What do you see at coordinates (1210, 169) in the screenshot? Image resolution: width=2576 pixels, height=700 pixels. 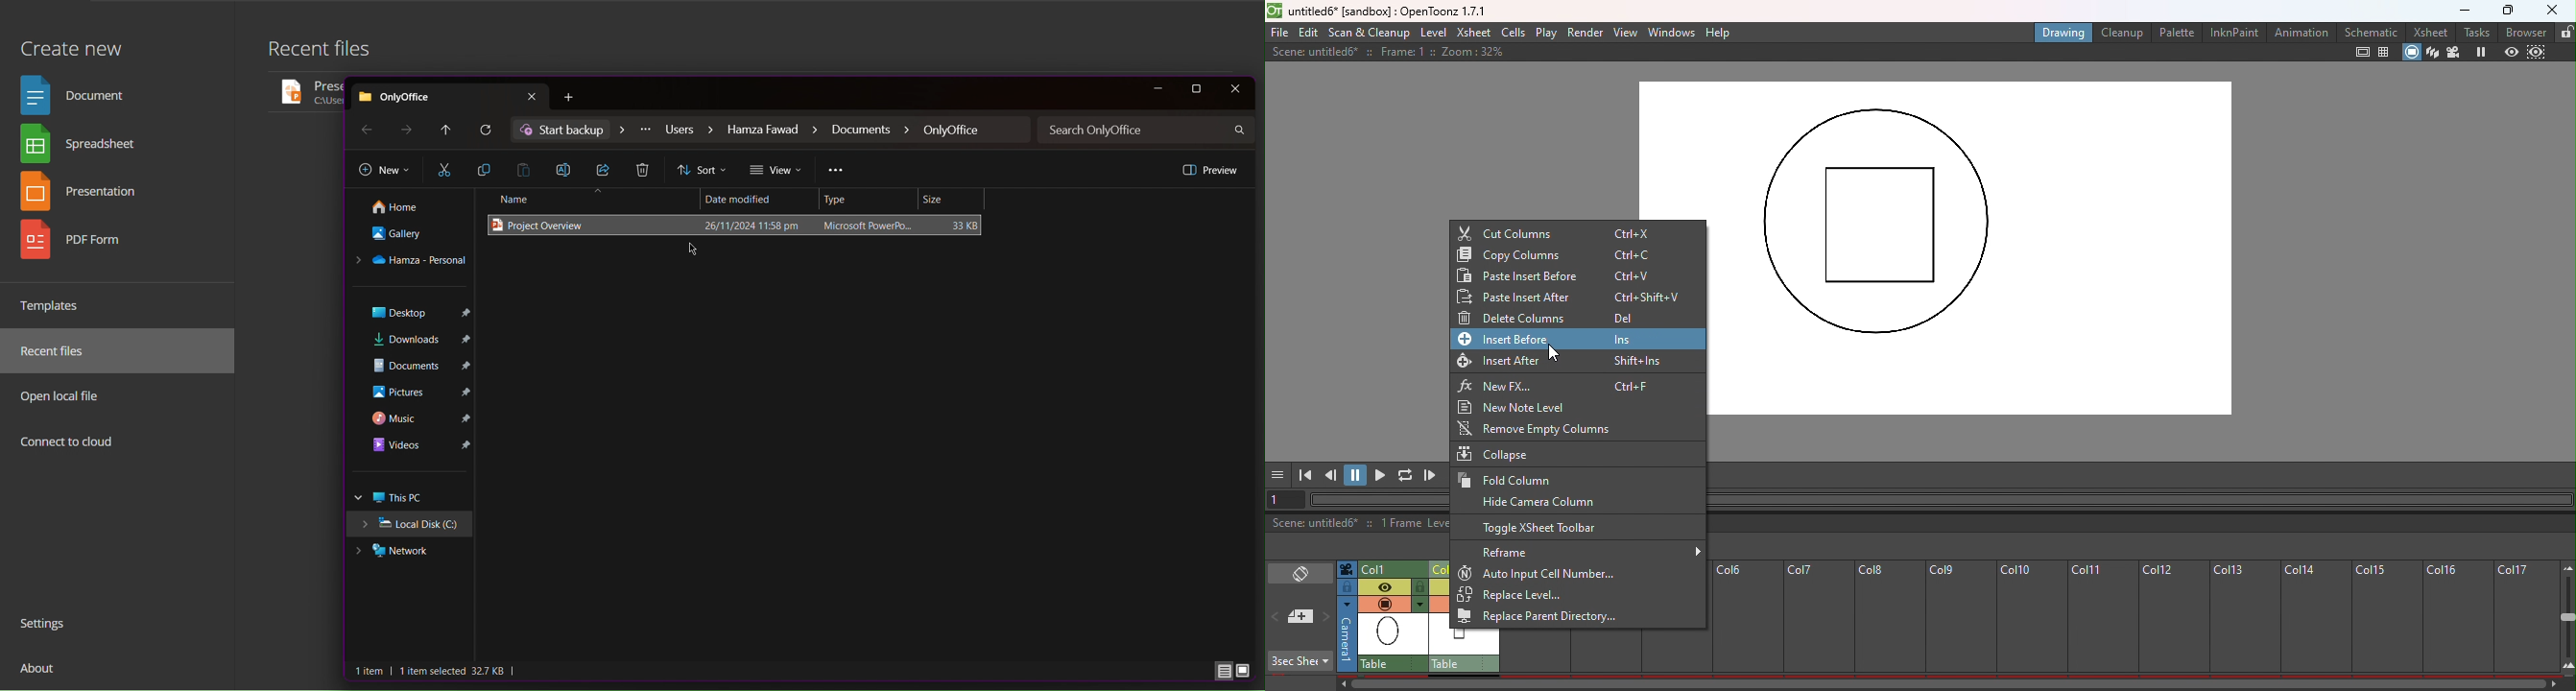 I see `Preview` at bounding box center [1210, 169].